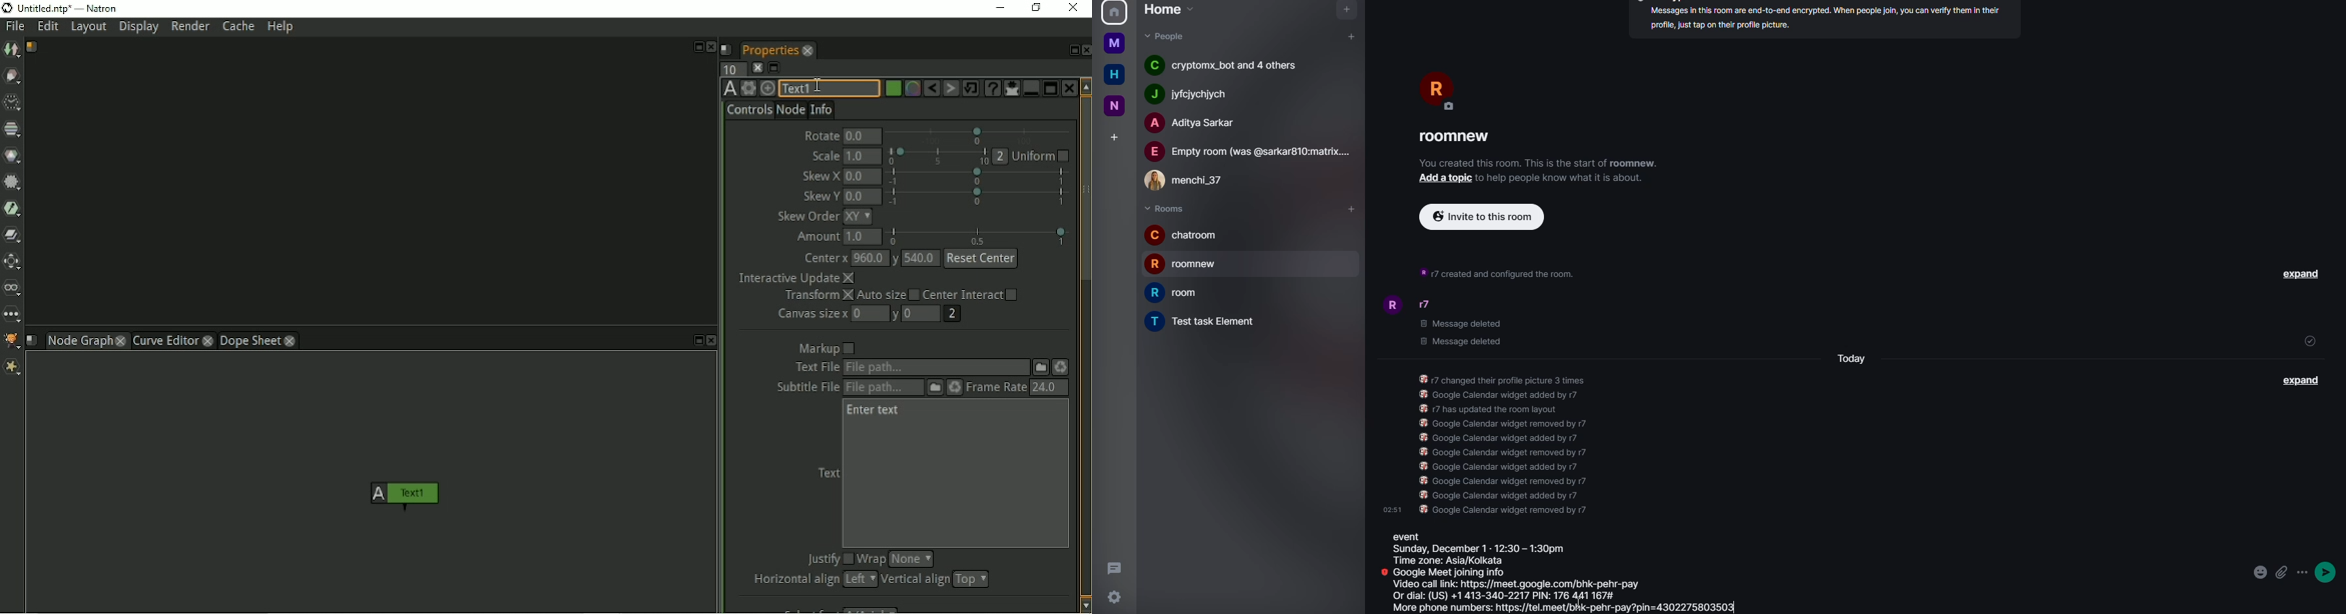 This screenshot has height=616, width=2352. I want to click on room, so click(1189, 264).